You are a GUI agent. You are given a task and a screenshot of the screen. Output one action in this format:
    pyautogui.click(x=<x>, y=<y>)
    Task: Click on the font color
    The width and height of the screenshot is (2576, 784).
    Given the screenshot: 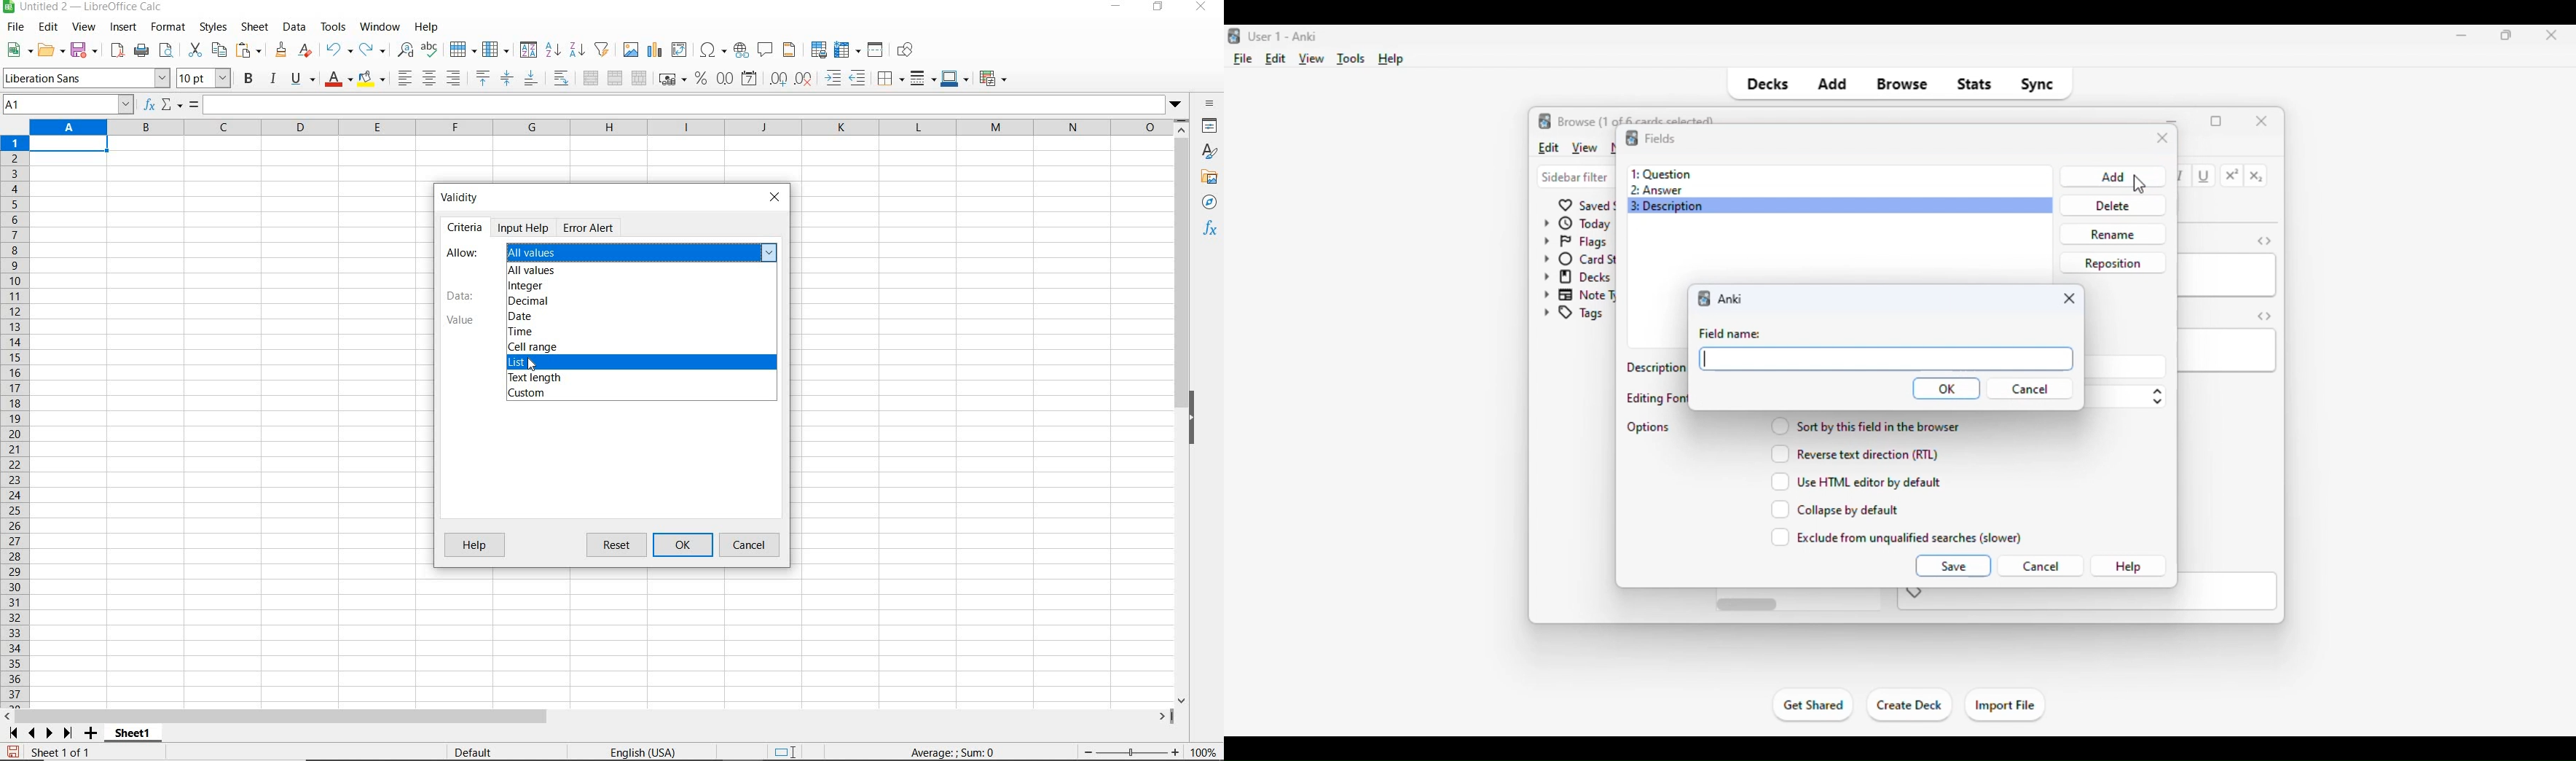 What is the action you would take?
    pyautogui.click(x=339, y=79)
    